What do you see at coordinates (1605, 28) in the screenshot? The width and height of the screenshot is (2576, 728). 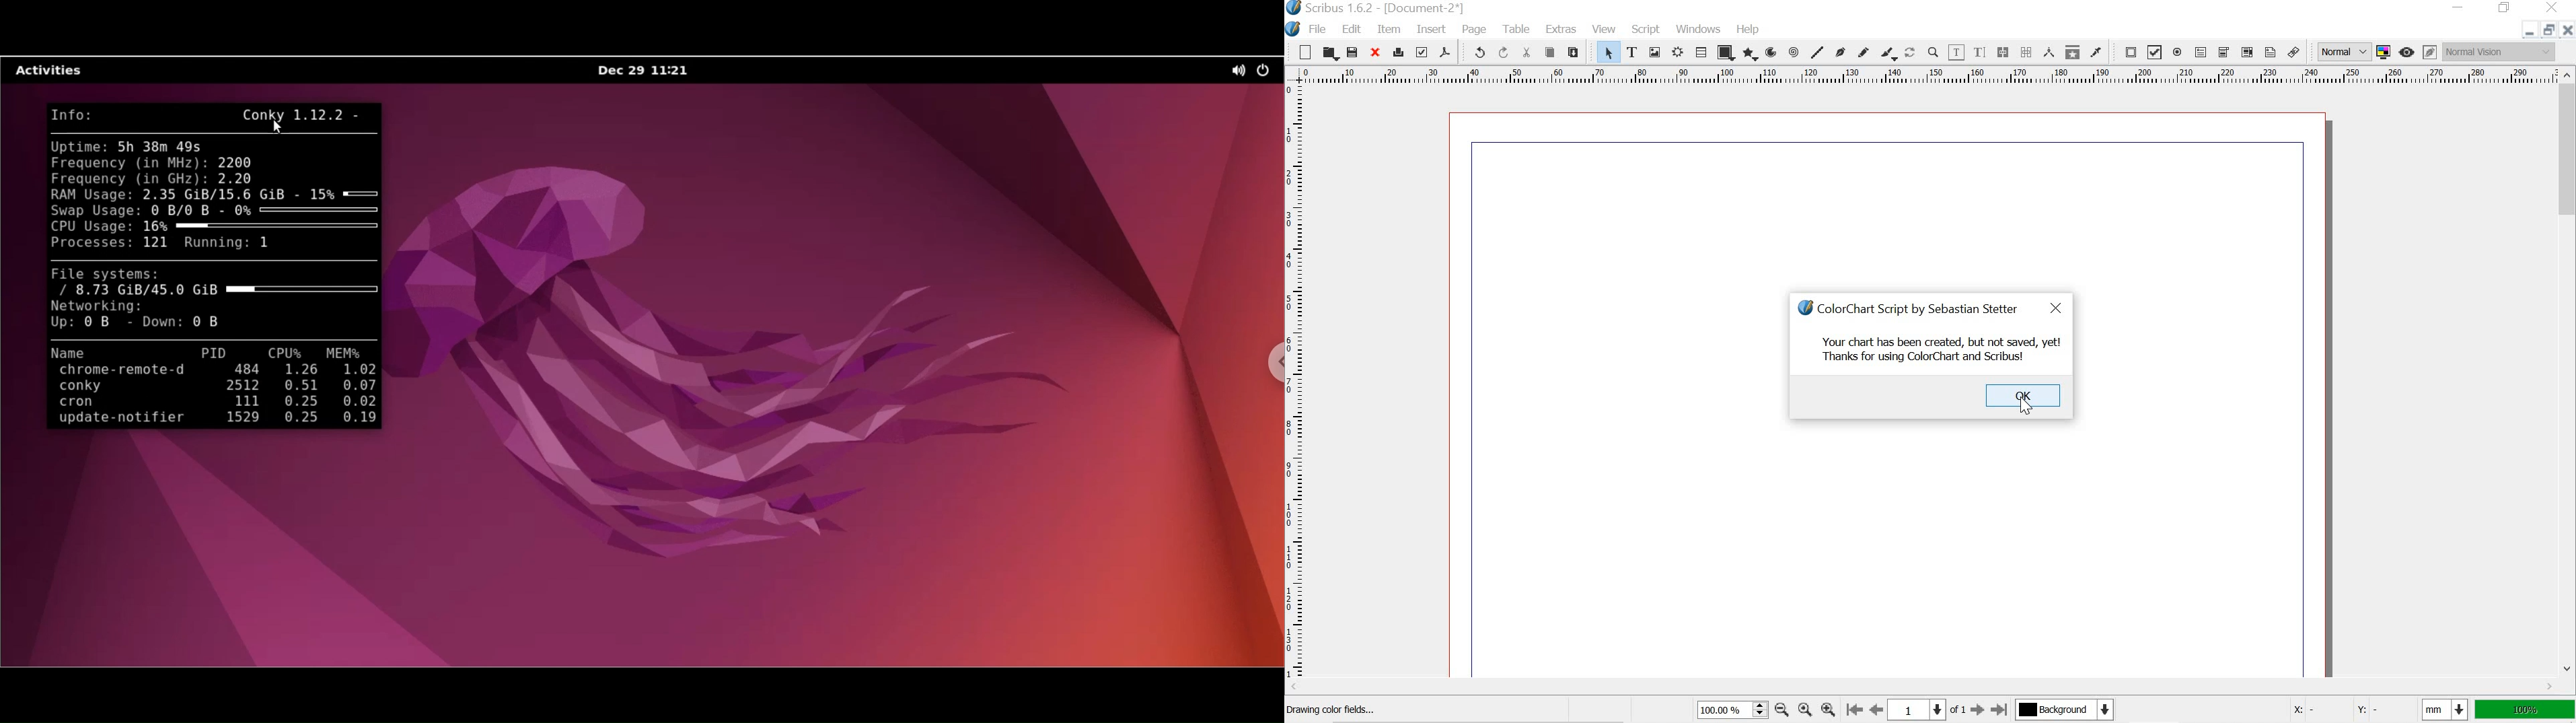 I see `view` at bounding box center [1605, 28].